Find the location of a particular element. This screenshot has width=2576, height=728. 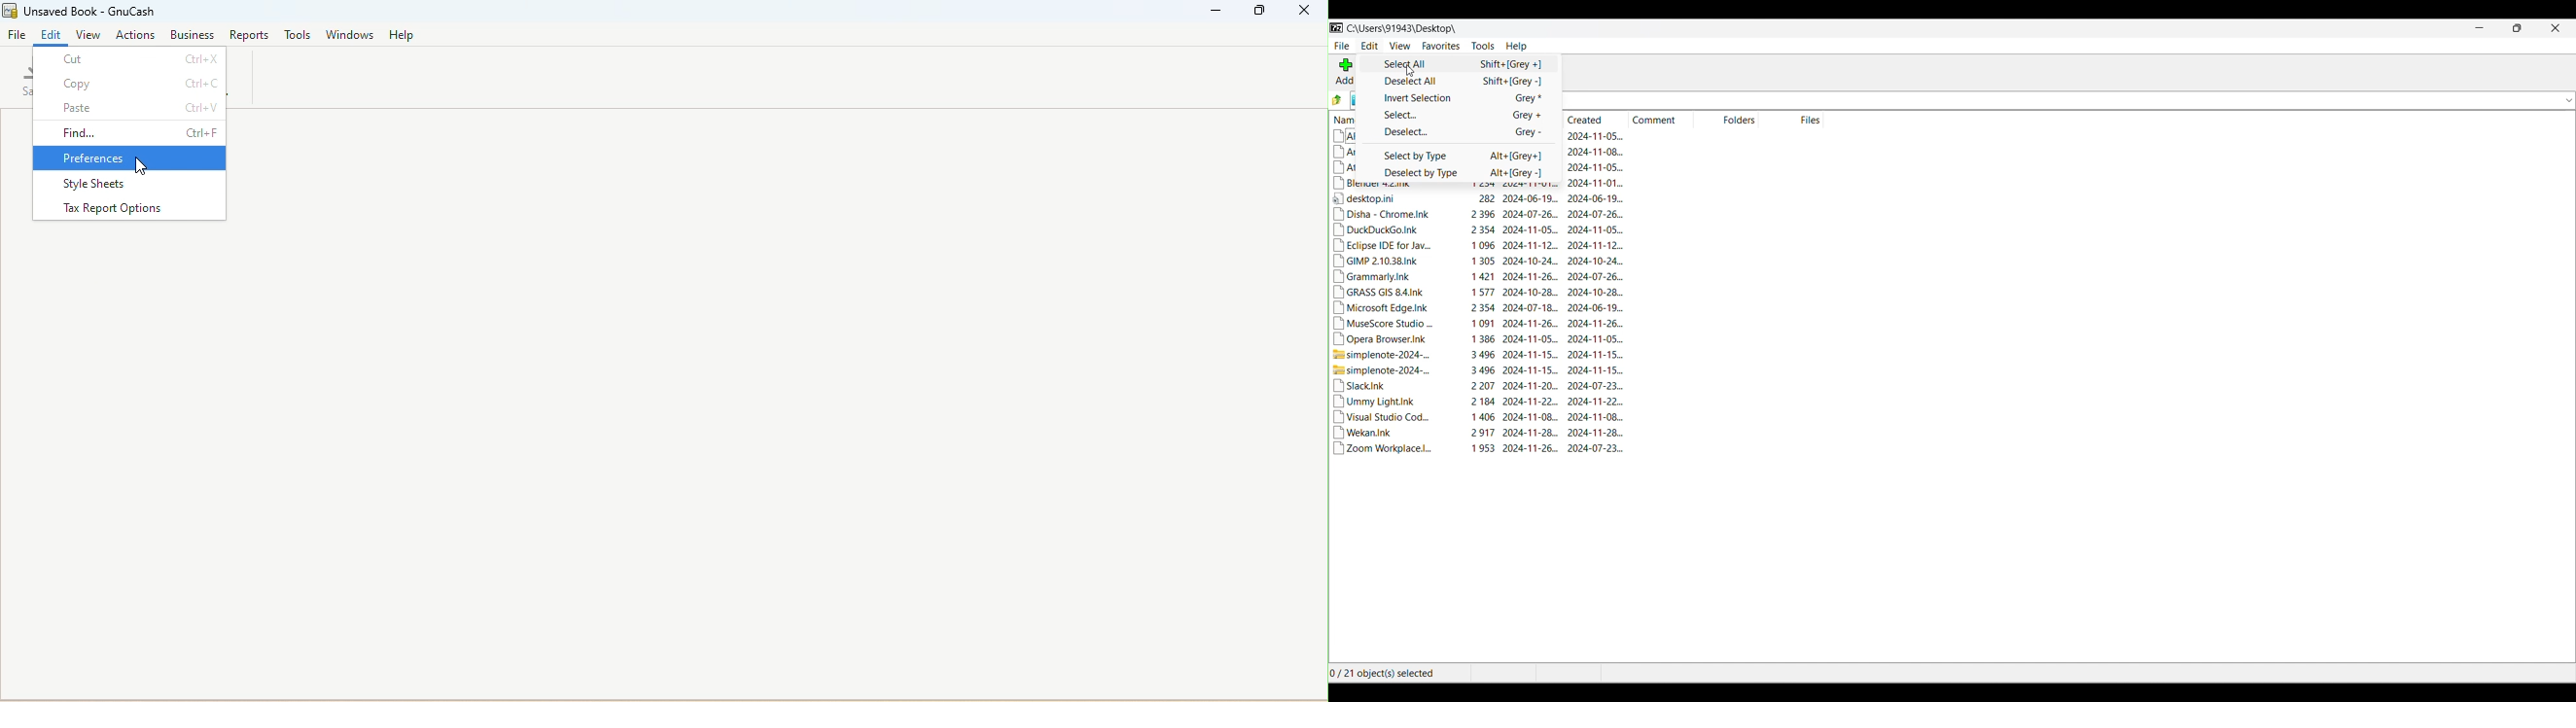

Go to previous folder is located at coordinates (1337, 100).